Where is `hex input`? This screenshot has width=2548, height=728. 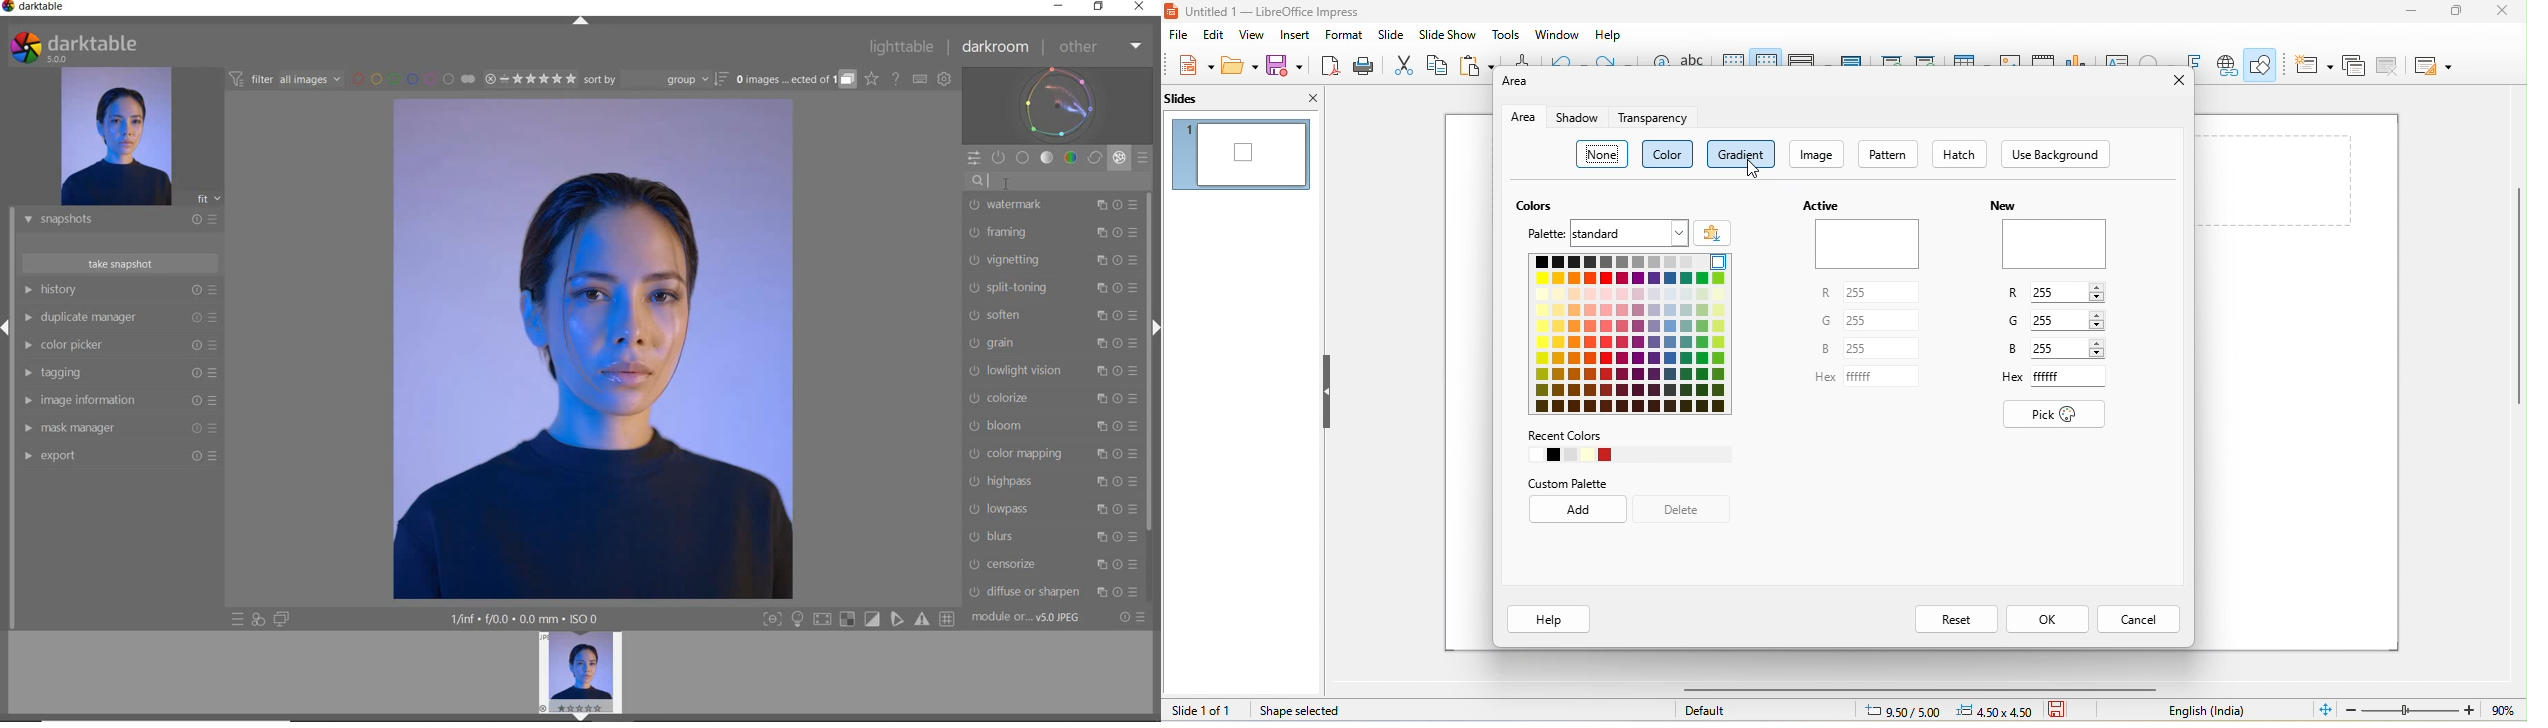 hex input is located at coordinates (2067, 375).